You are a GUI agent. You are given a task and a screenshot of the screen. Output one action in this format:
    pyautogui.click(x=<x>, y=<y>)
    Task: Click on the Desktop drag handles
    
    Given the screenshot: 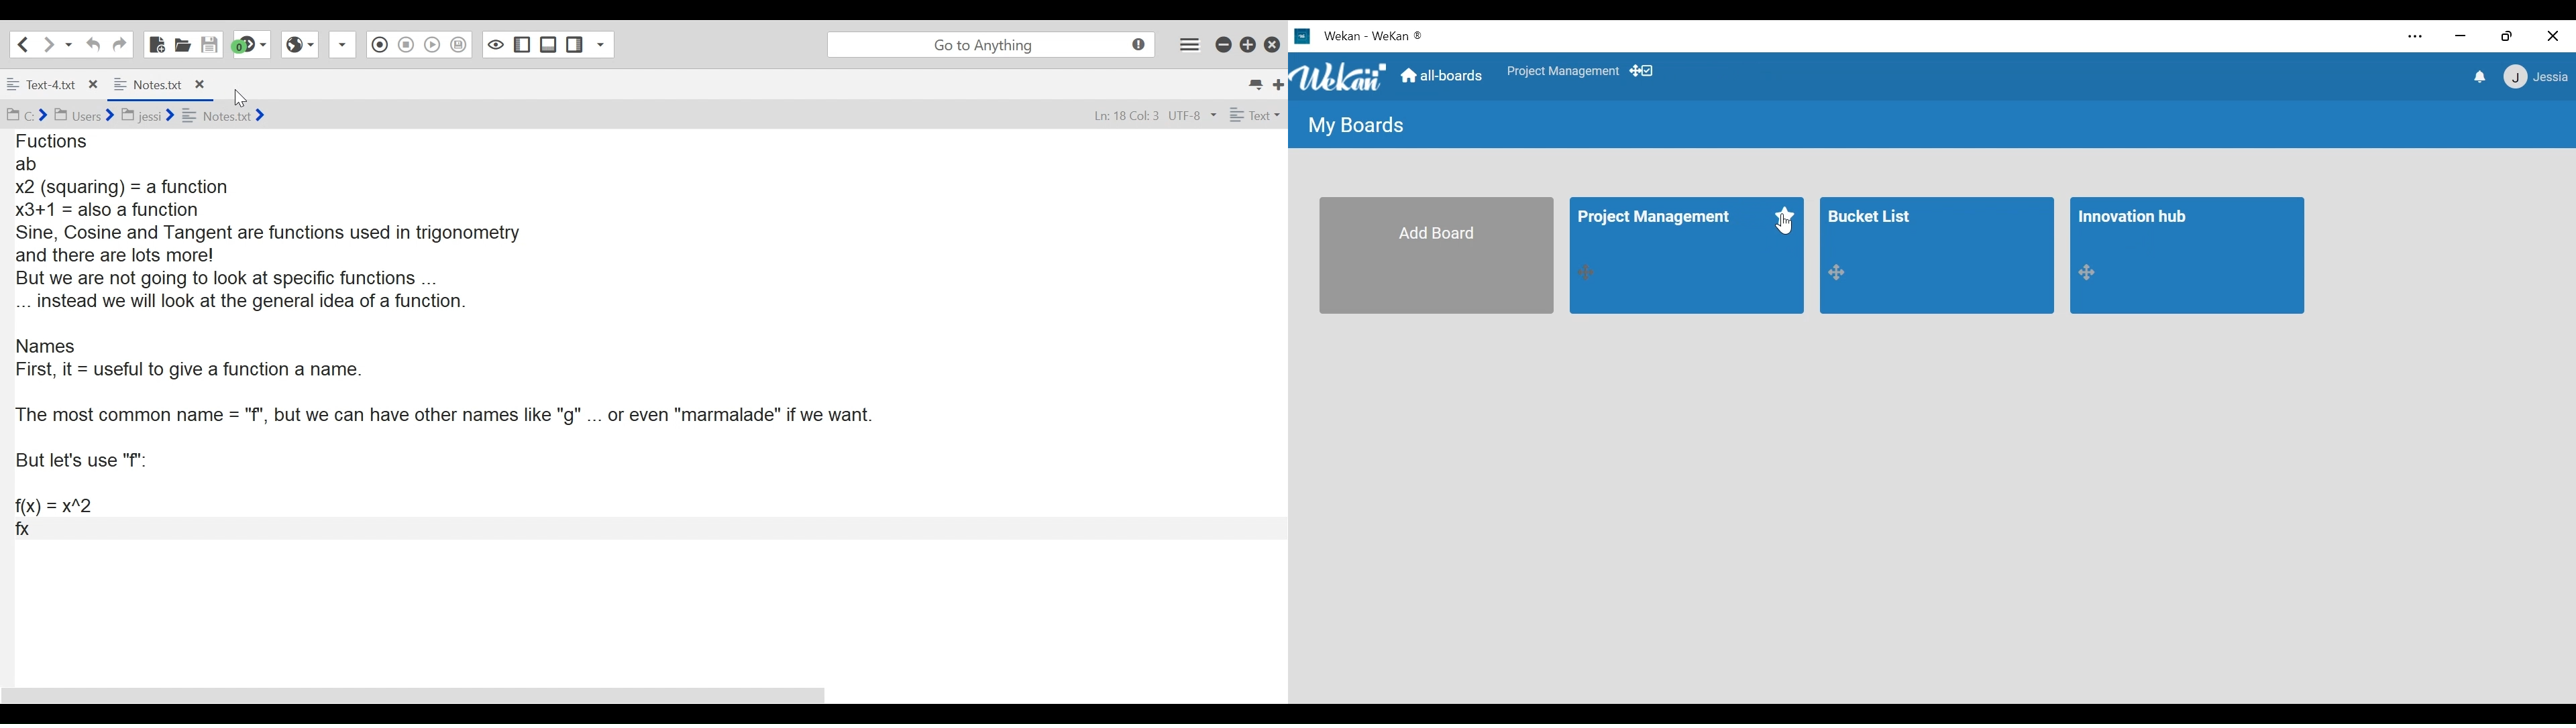 What is the action you would take?
    pyautogui.click(x=1841, y=273)
    